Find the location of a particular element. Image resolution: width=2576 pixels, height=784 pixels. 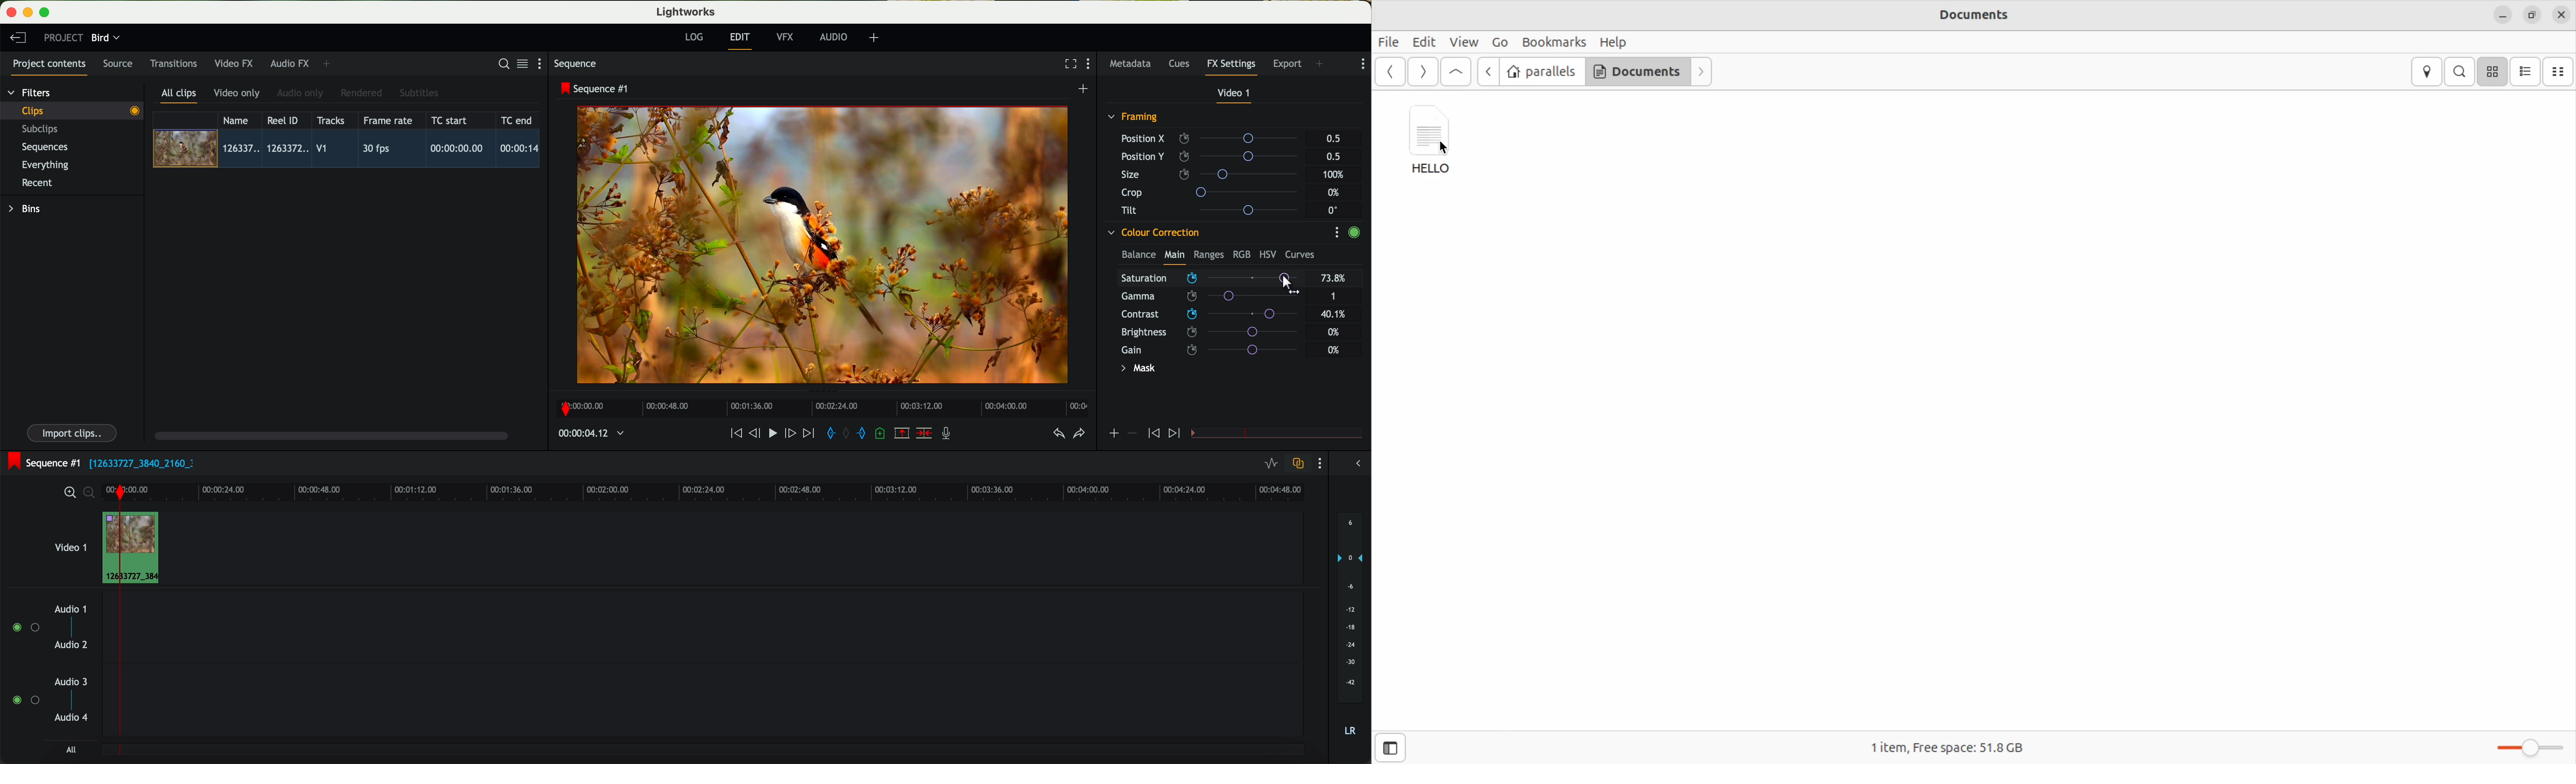

leave is located at coordinates (18, 38).